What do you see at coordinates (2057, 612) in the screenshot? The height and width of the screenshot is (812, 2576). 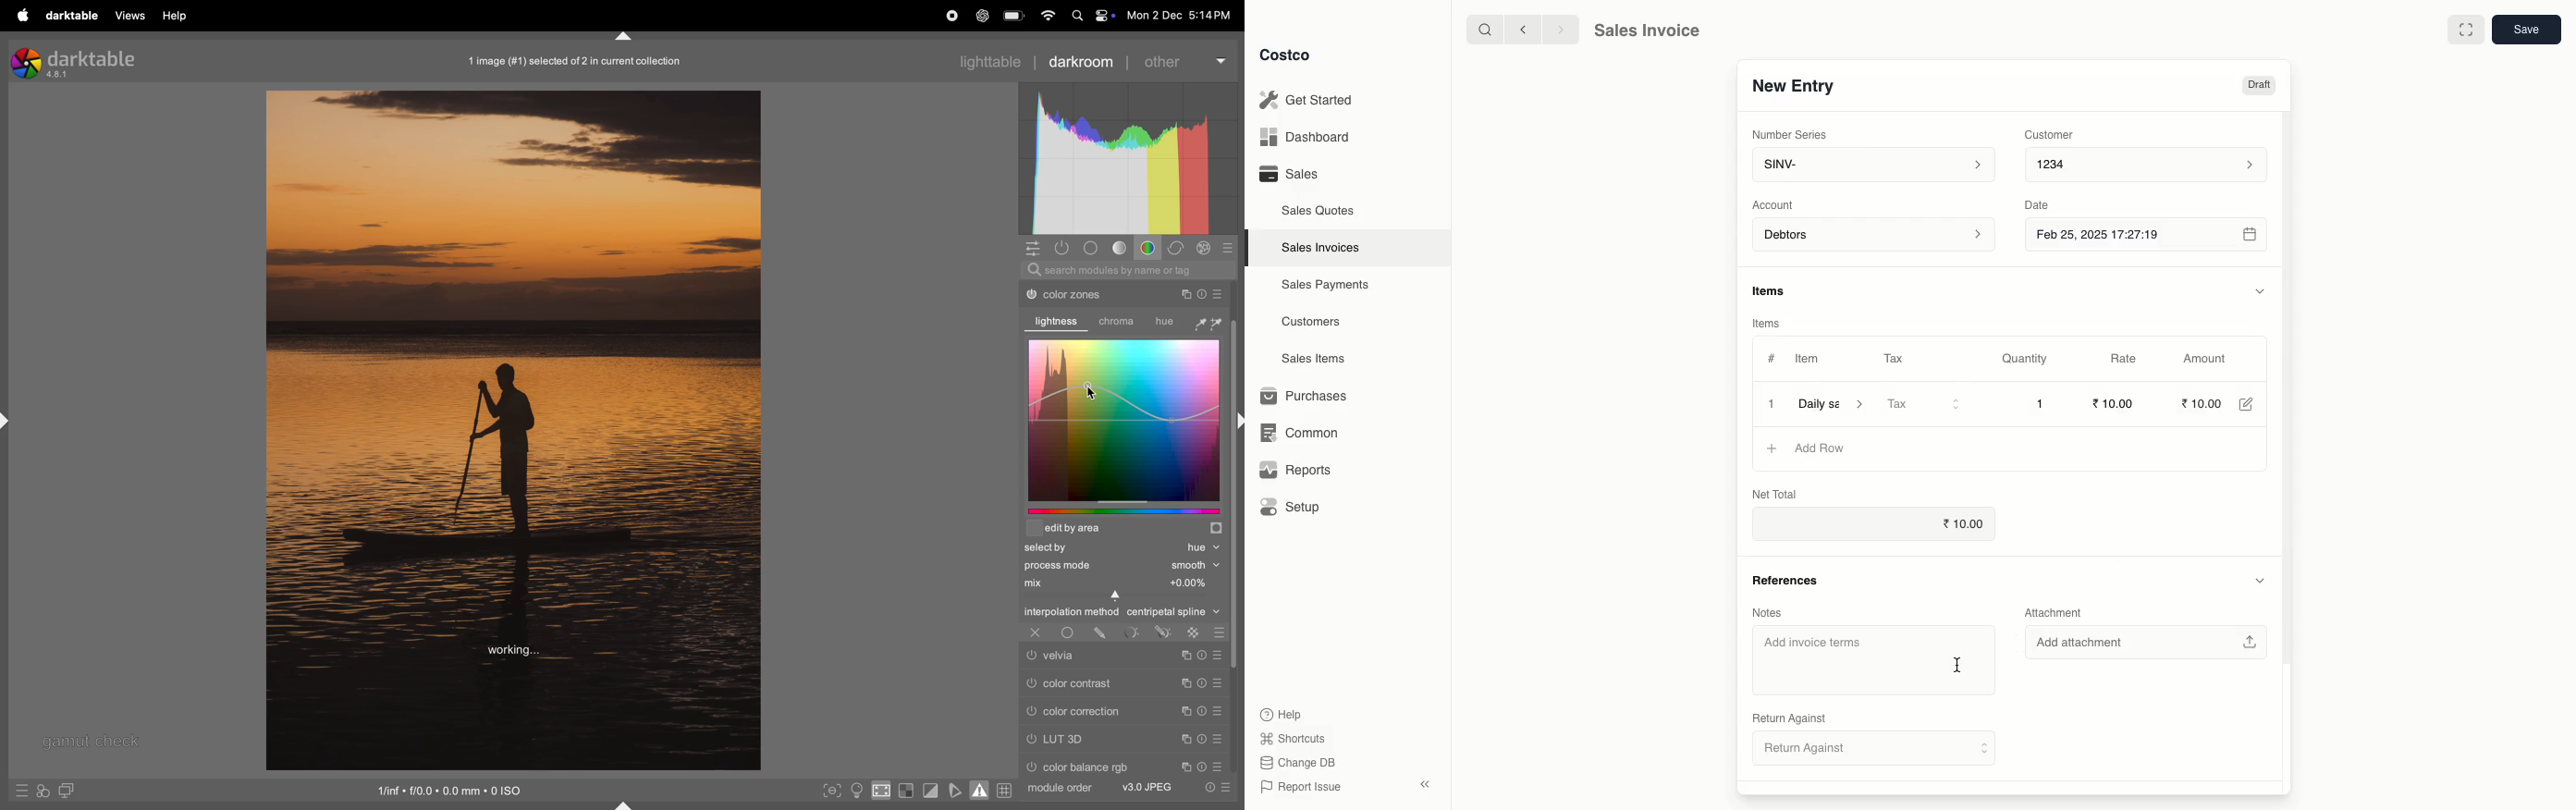 I see `Attachment` at bounding box center [2057, 612].